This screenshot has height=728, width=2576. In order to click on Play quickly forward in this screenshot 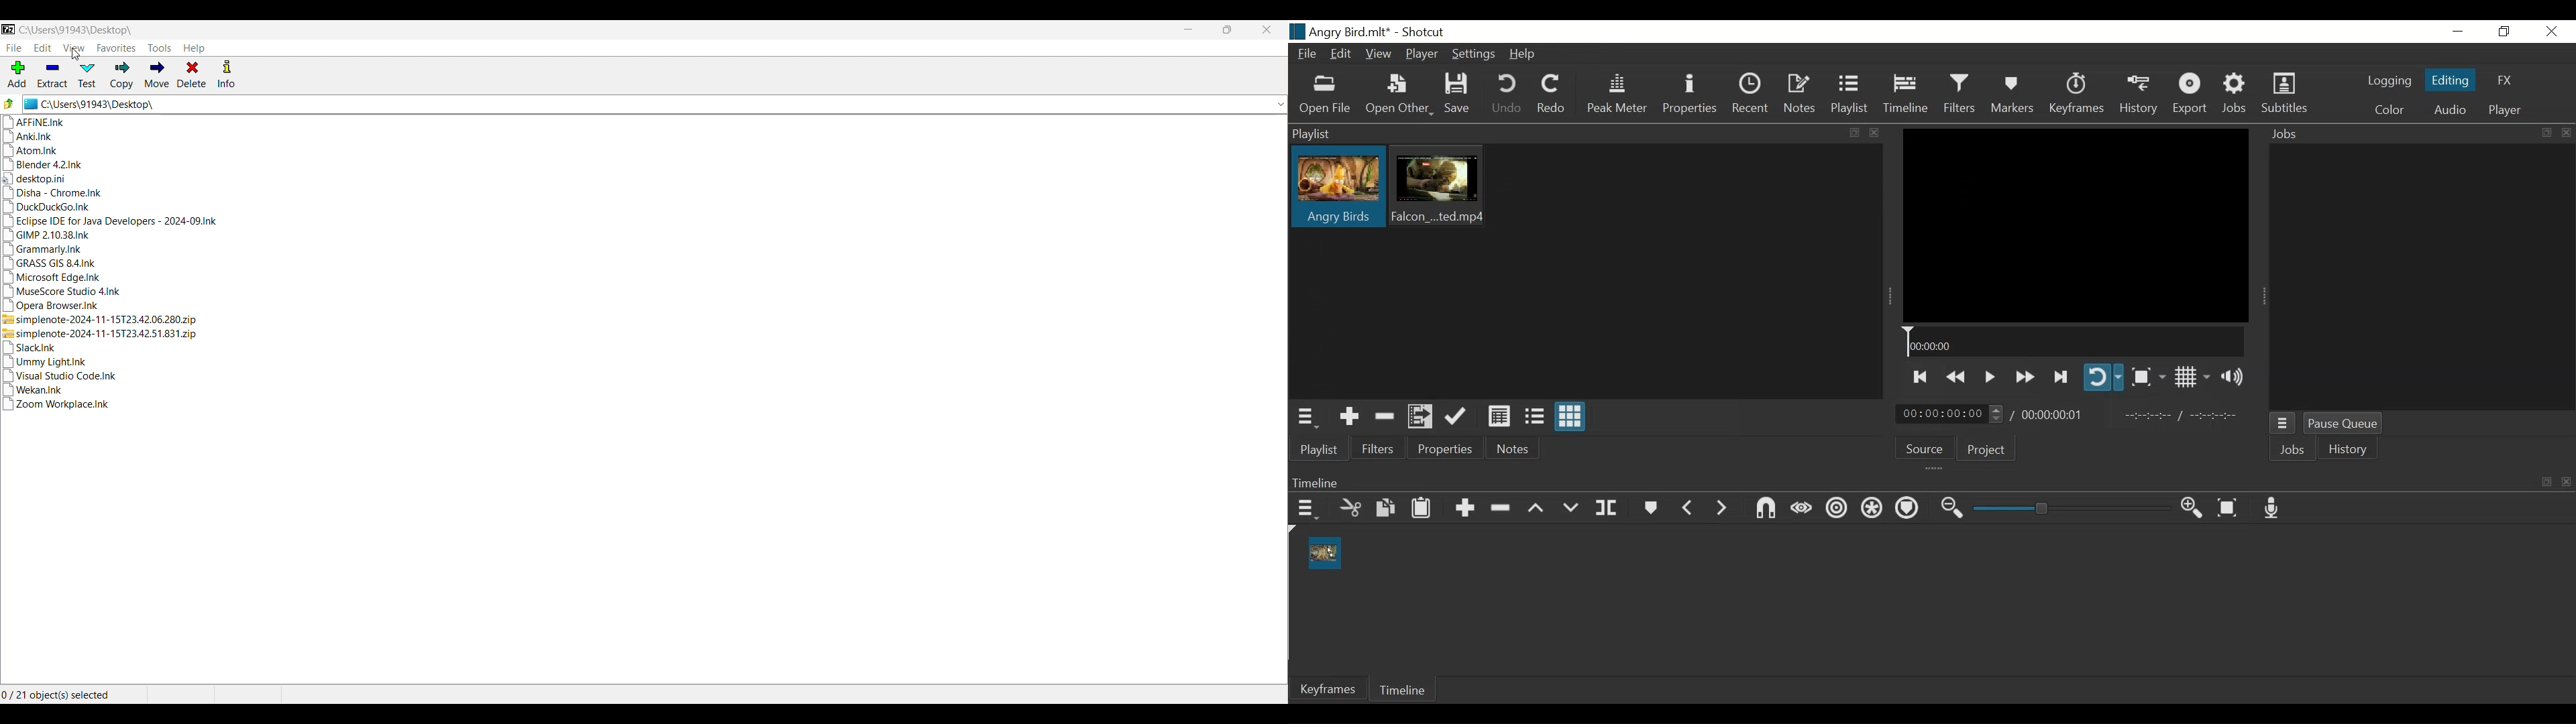, I will do `click(2024, 375)`.